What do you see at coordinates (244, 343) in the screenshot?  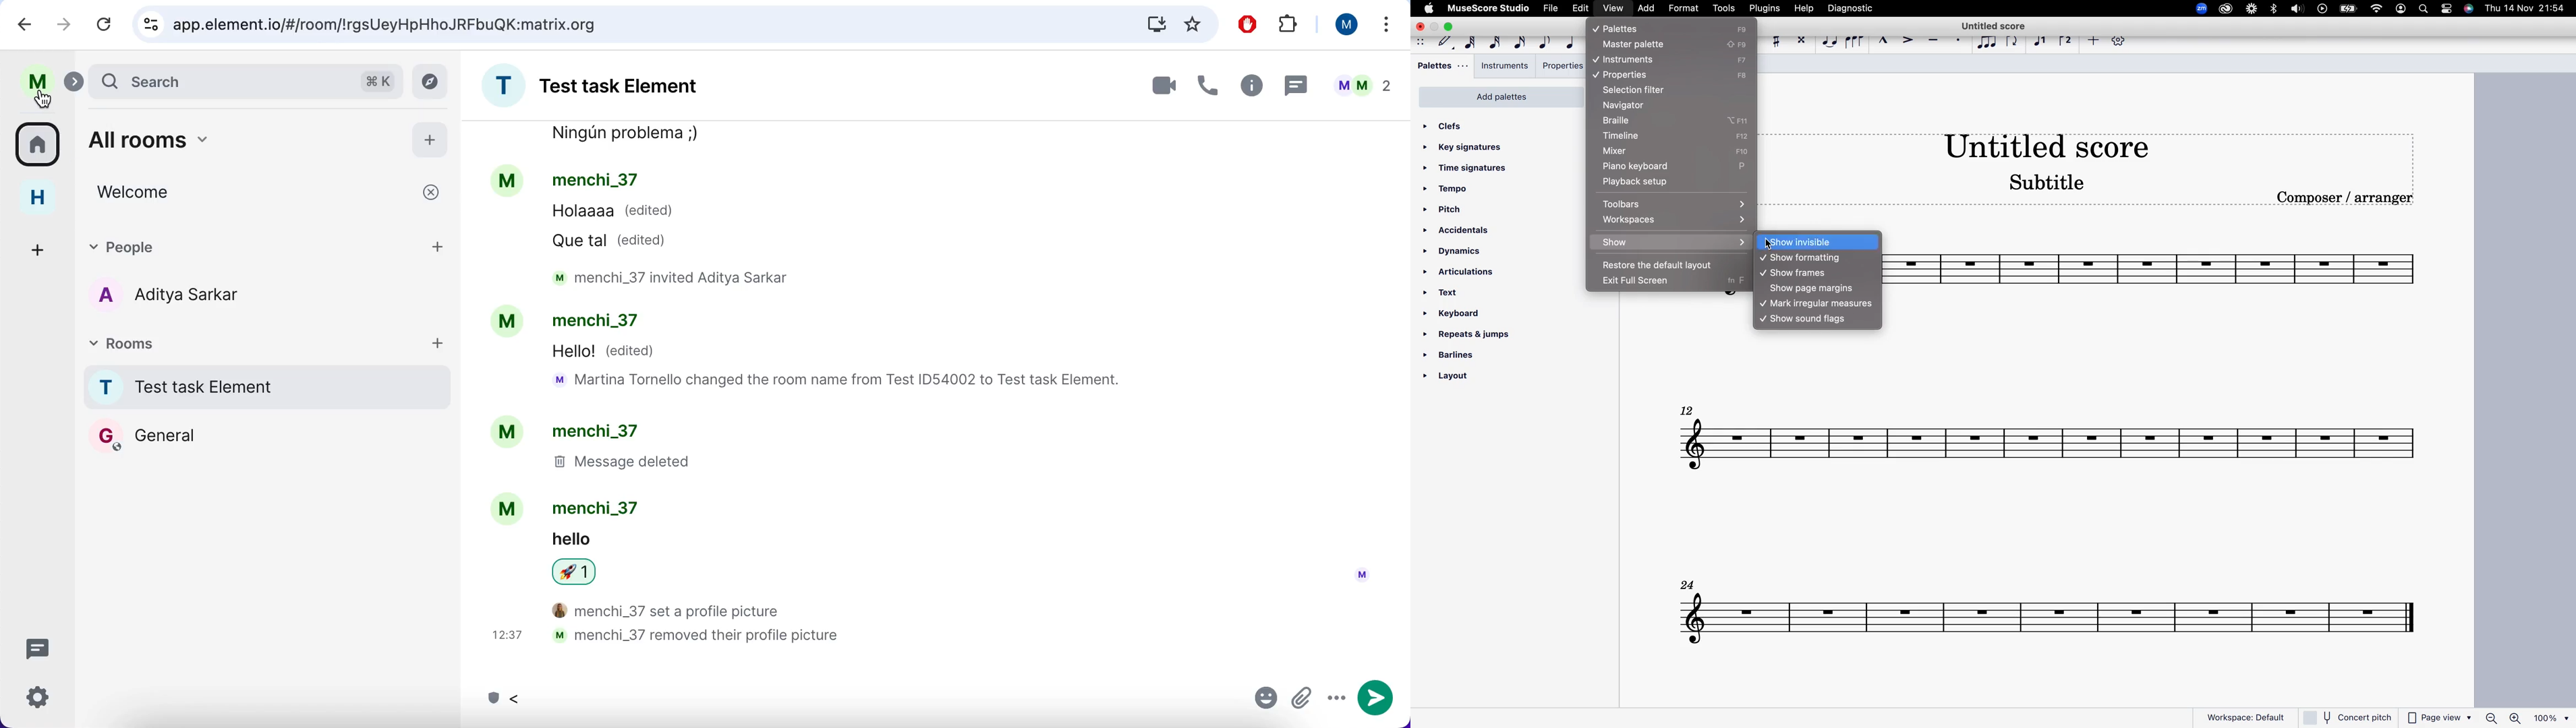 I see `rooms` at bounding box center [244, 343].